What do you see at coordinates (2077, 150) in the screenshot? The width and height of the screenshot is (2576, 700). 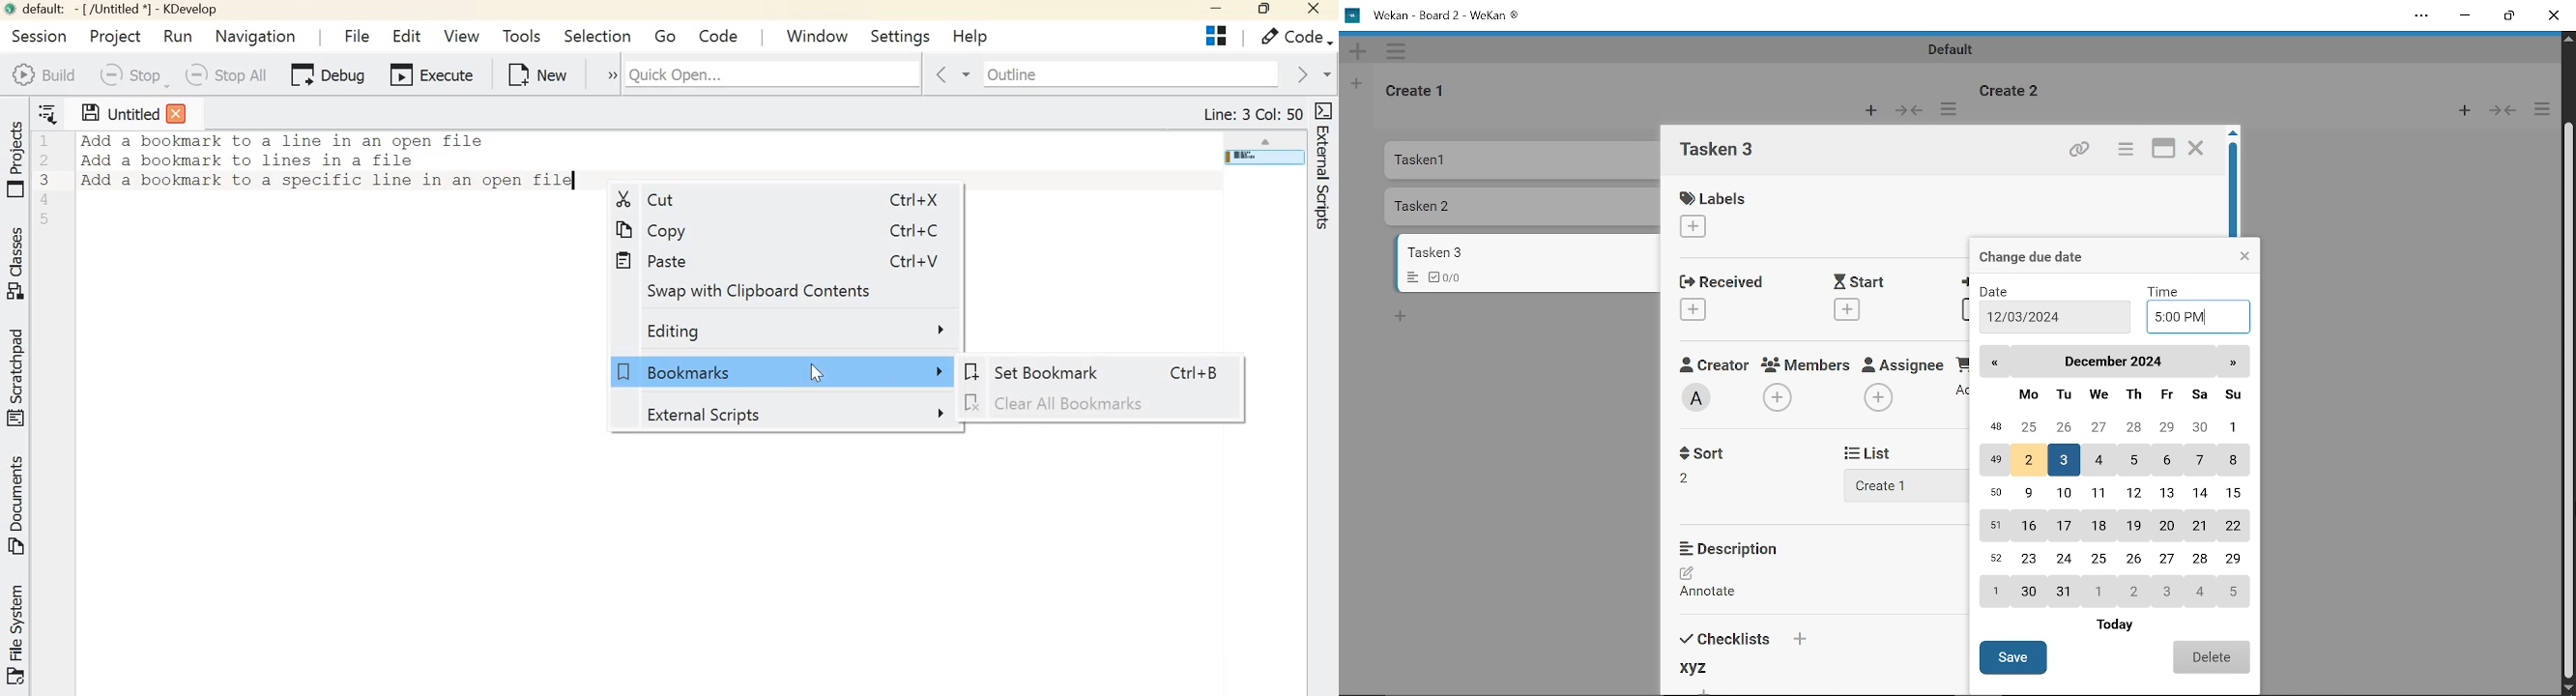 I see `Copy link of this card to clipboard` at bounding box center [2077, 150].